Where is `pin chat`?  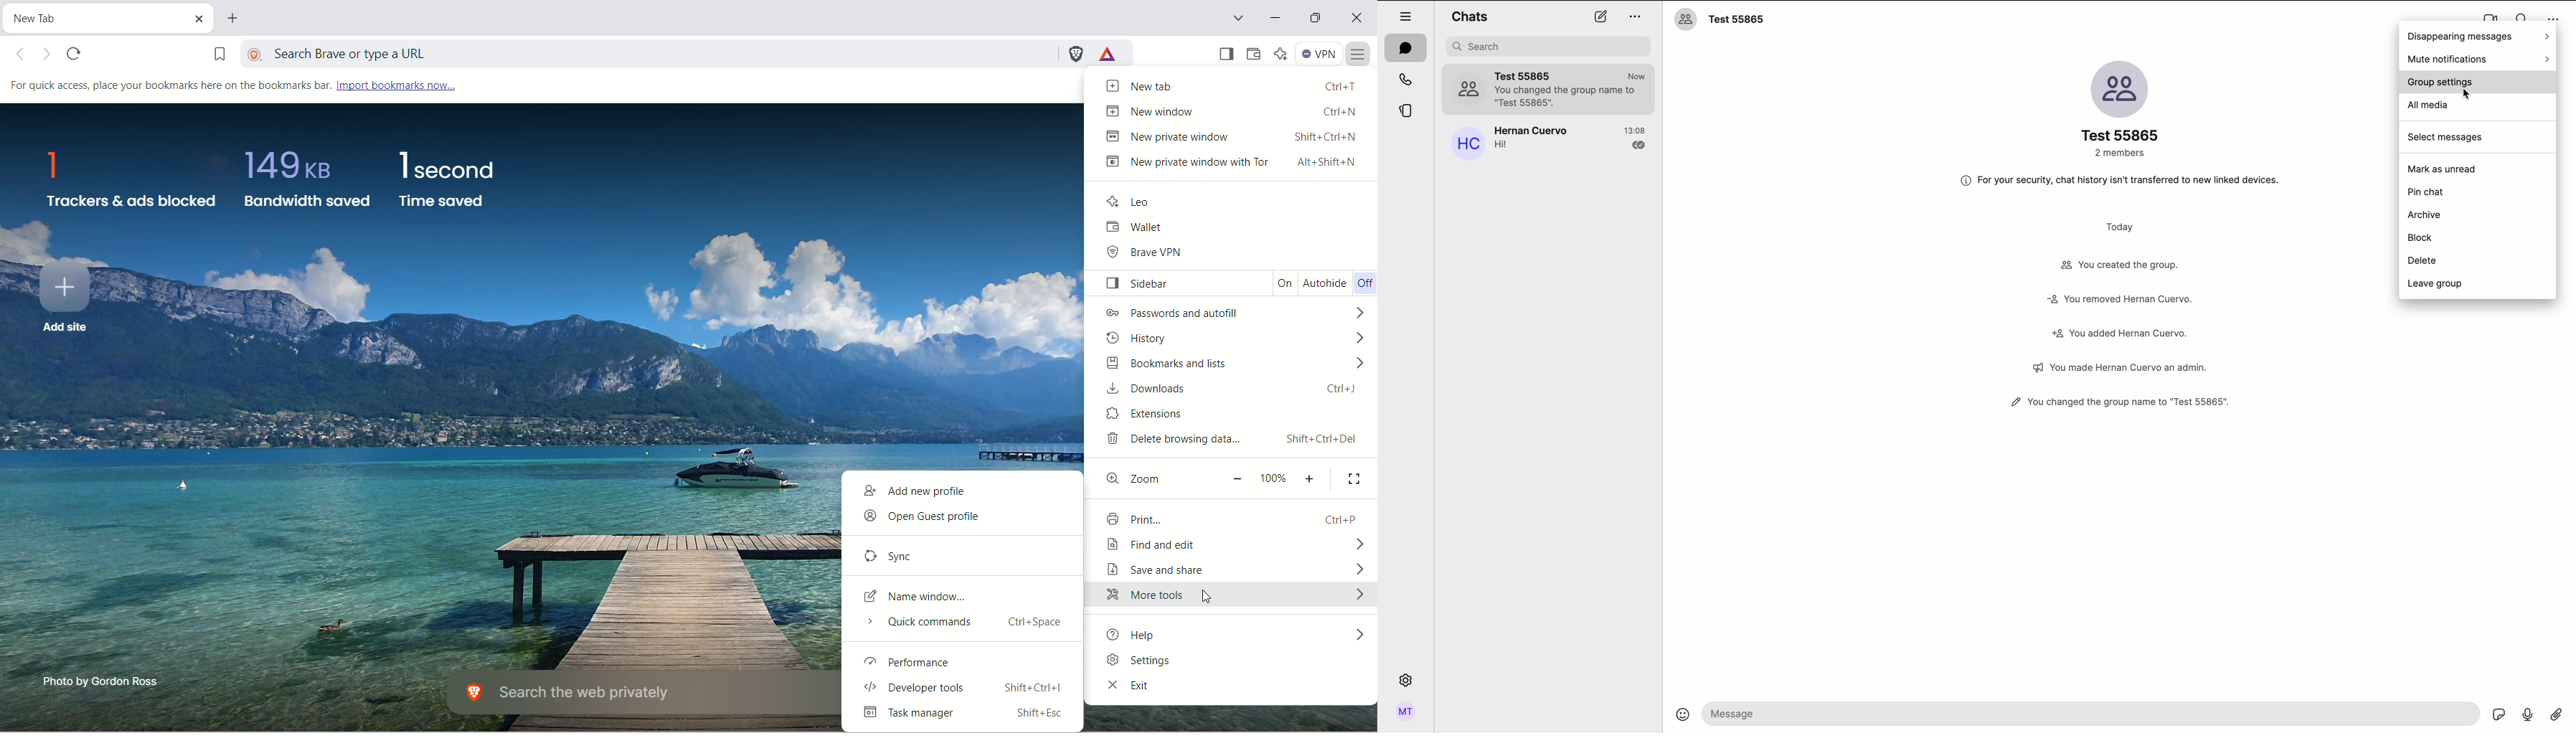 pin chat is located at coordinates (2428, 190).